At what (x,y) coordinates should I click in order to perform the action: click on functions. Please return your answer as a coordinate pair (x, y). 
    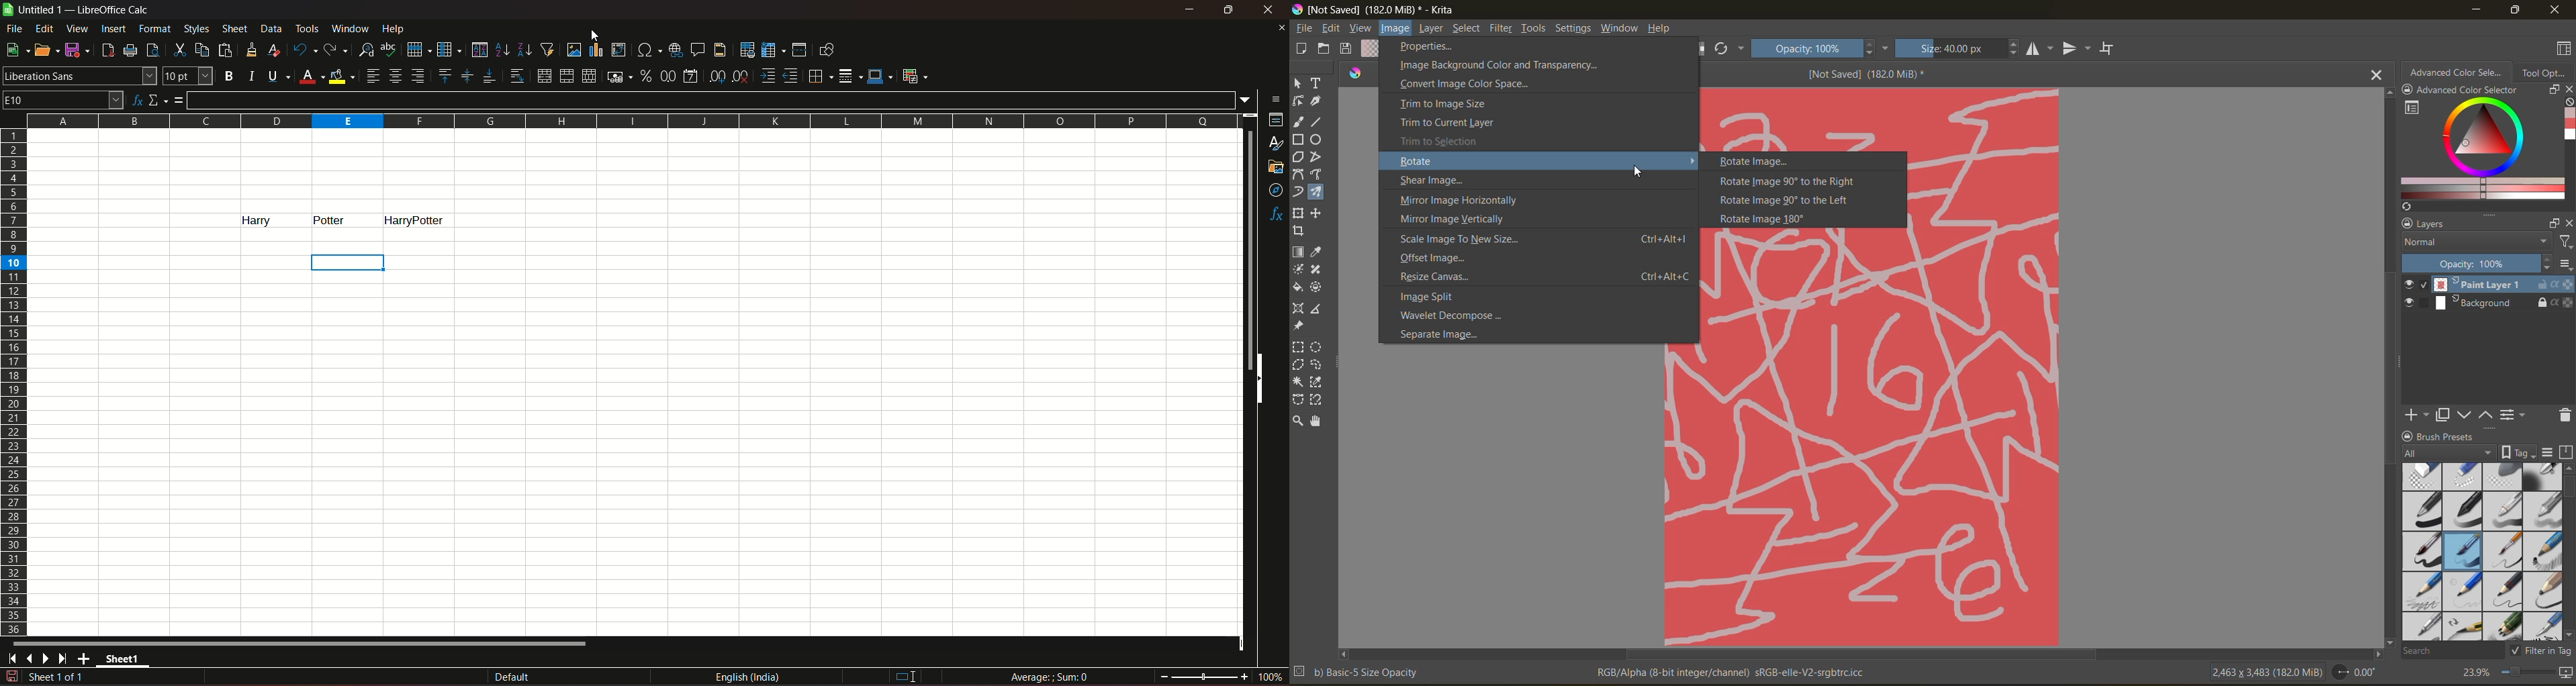
    Looking at the image, I should click on (1276, 215).